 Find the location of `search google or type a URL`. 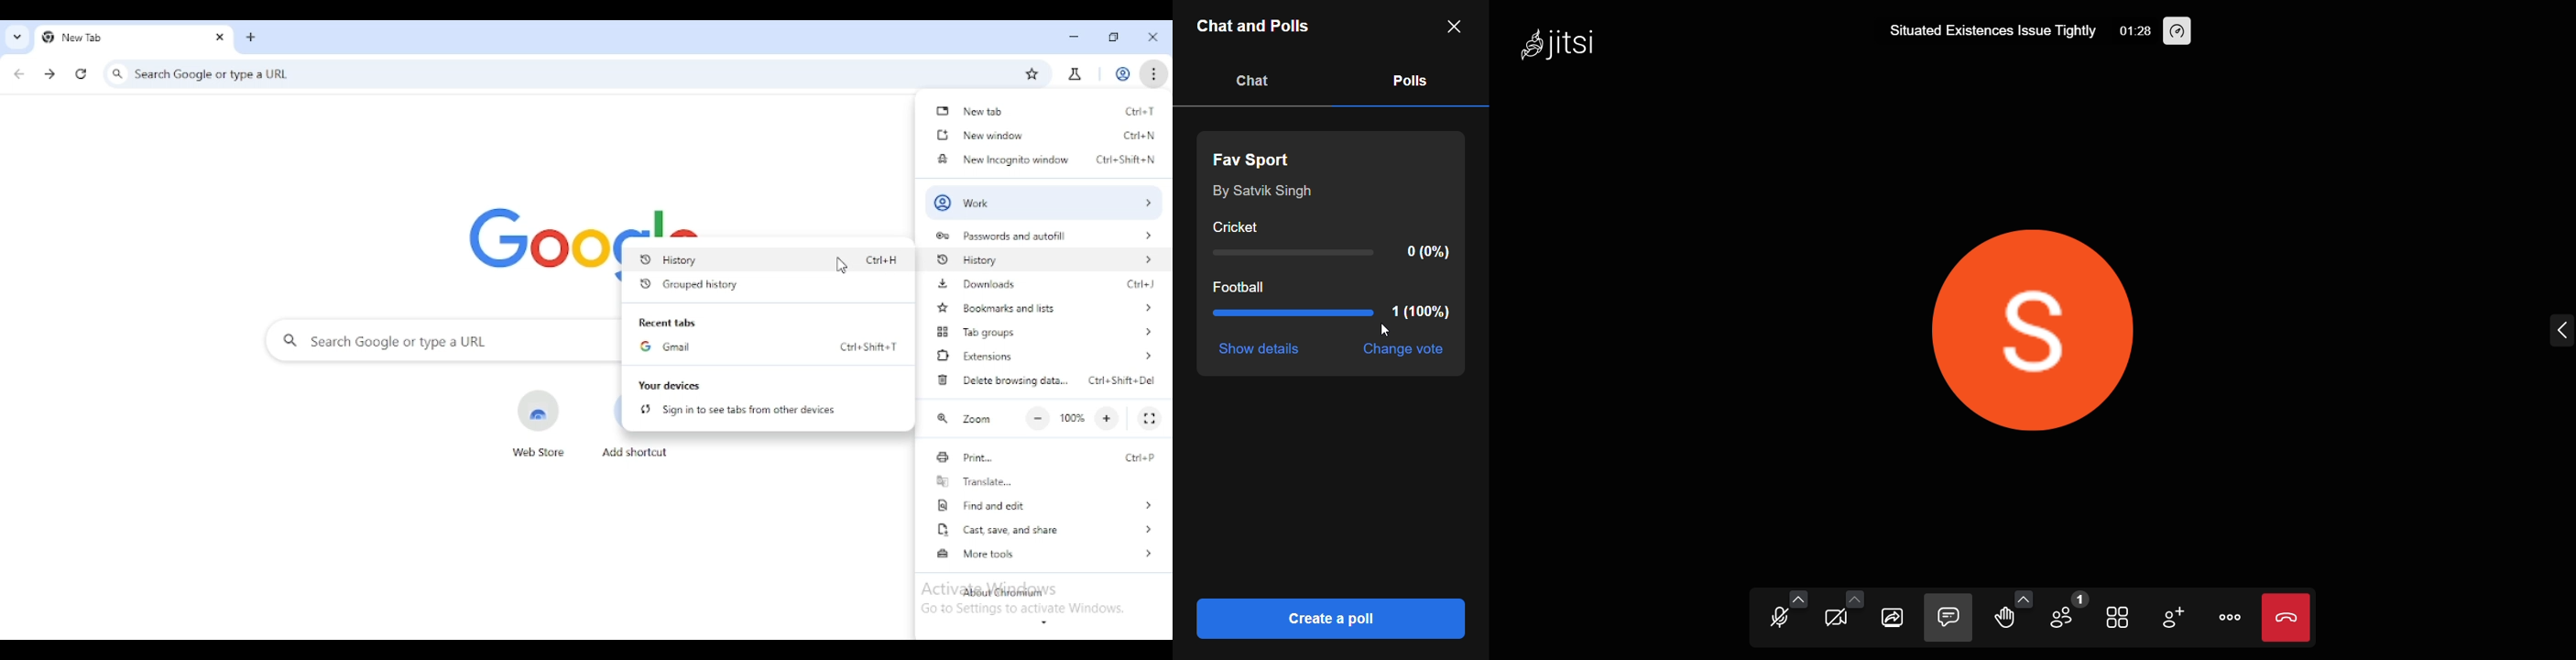

search google or type a URL is located at coordinates (544, 73).